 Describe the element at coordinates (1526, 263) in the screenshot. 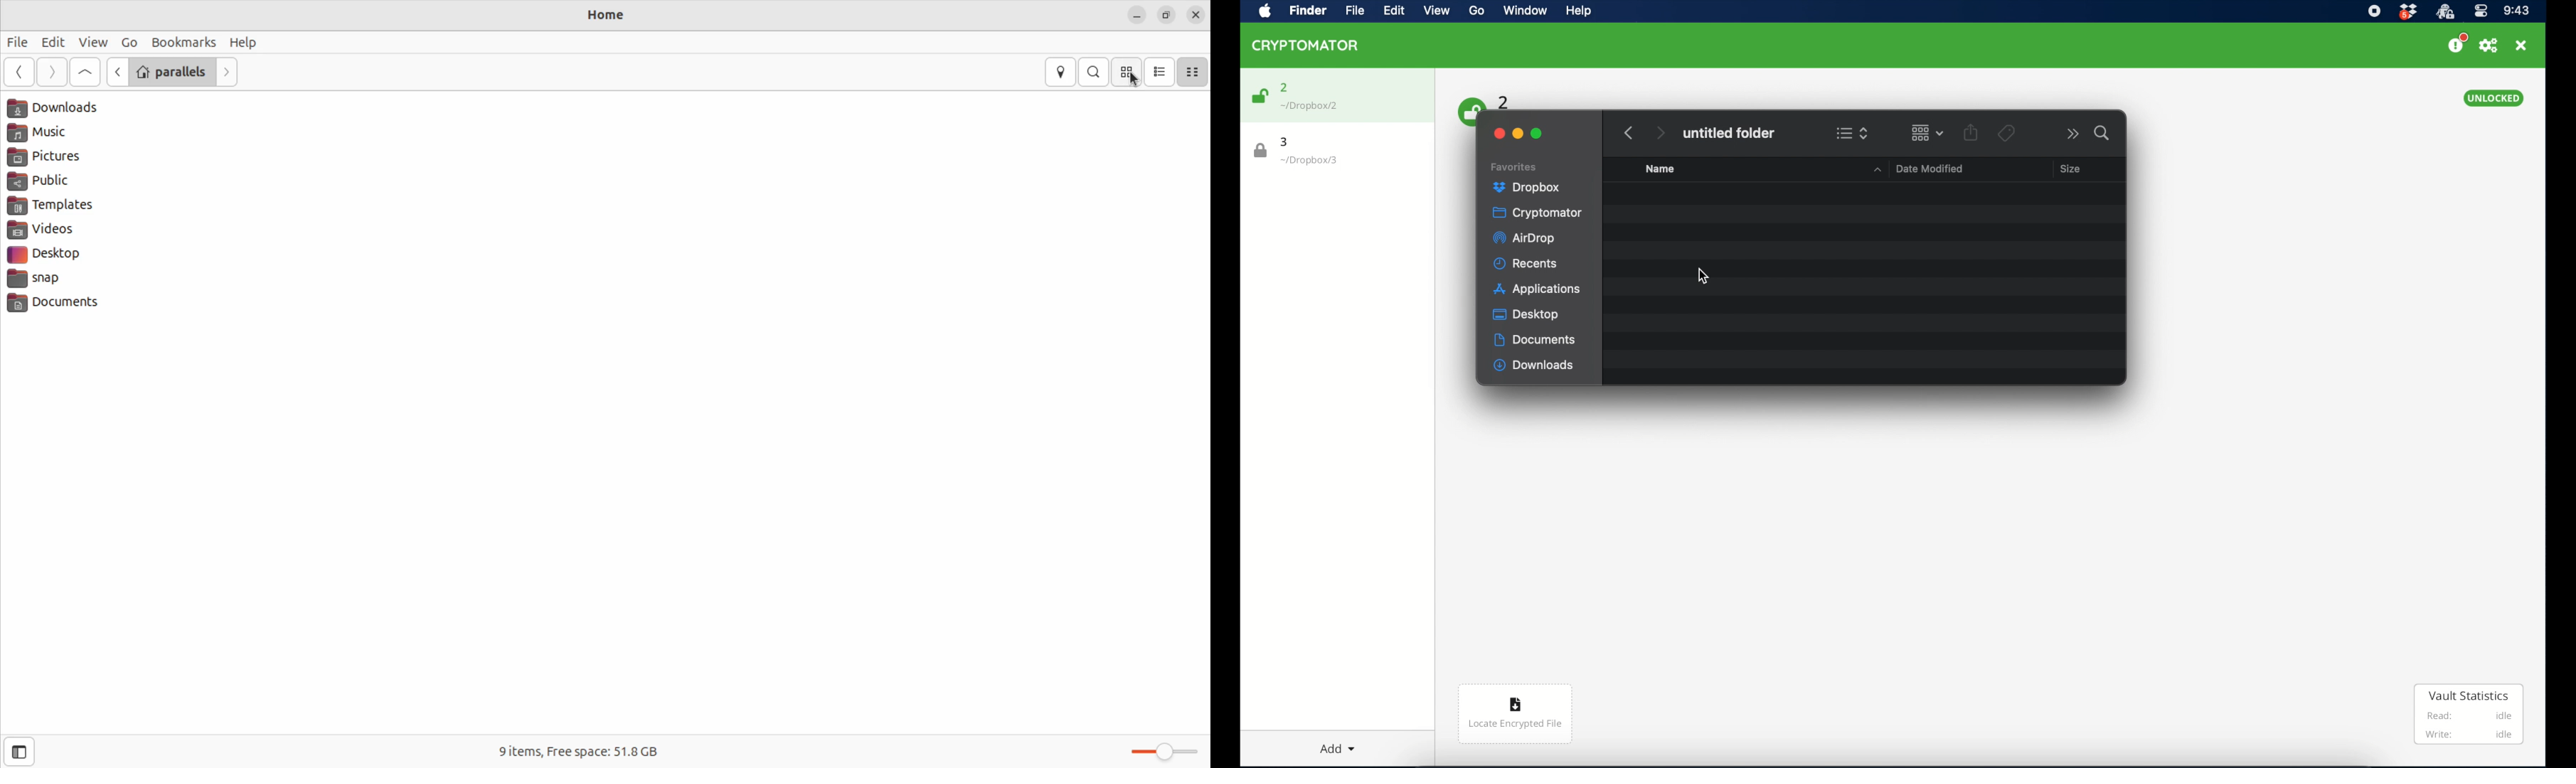

I see `recents` at that location.